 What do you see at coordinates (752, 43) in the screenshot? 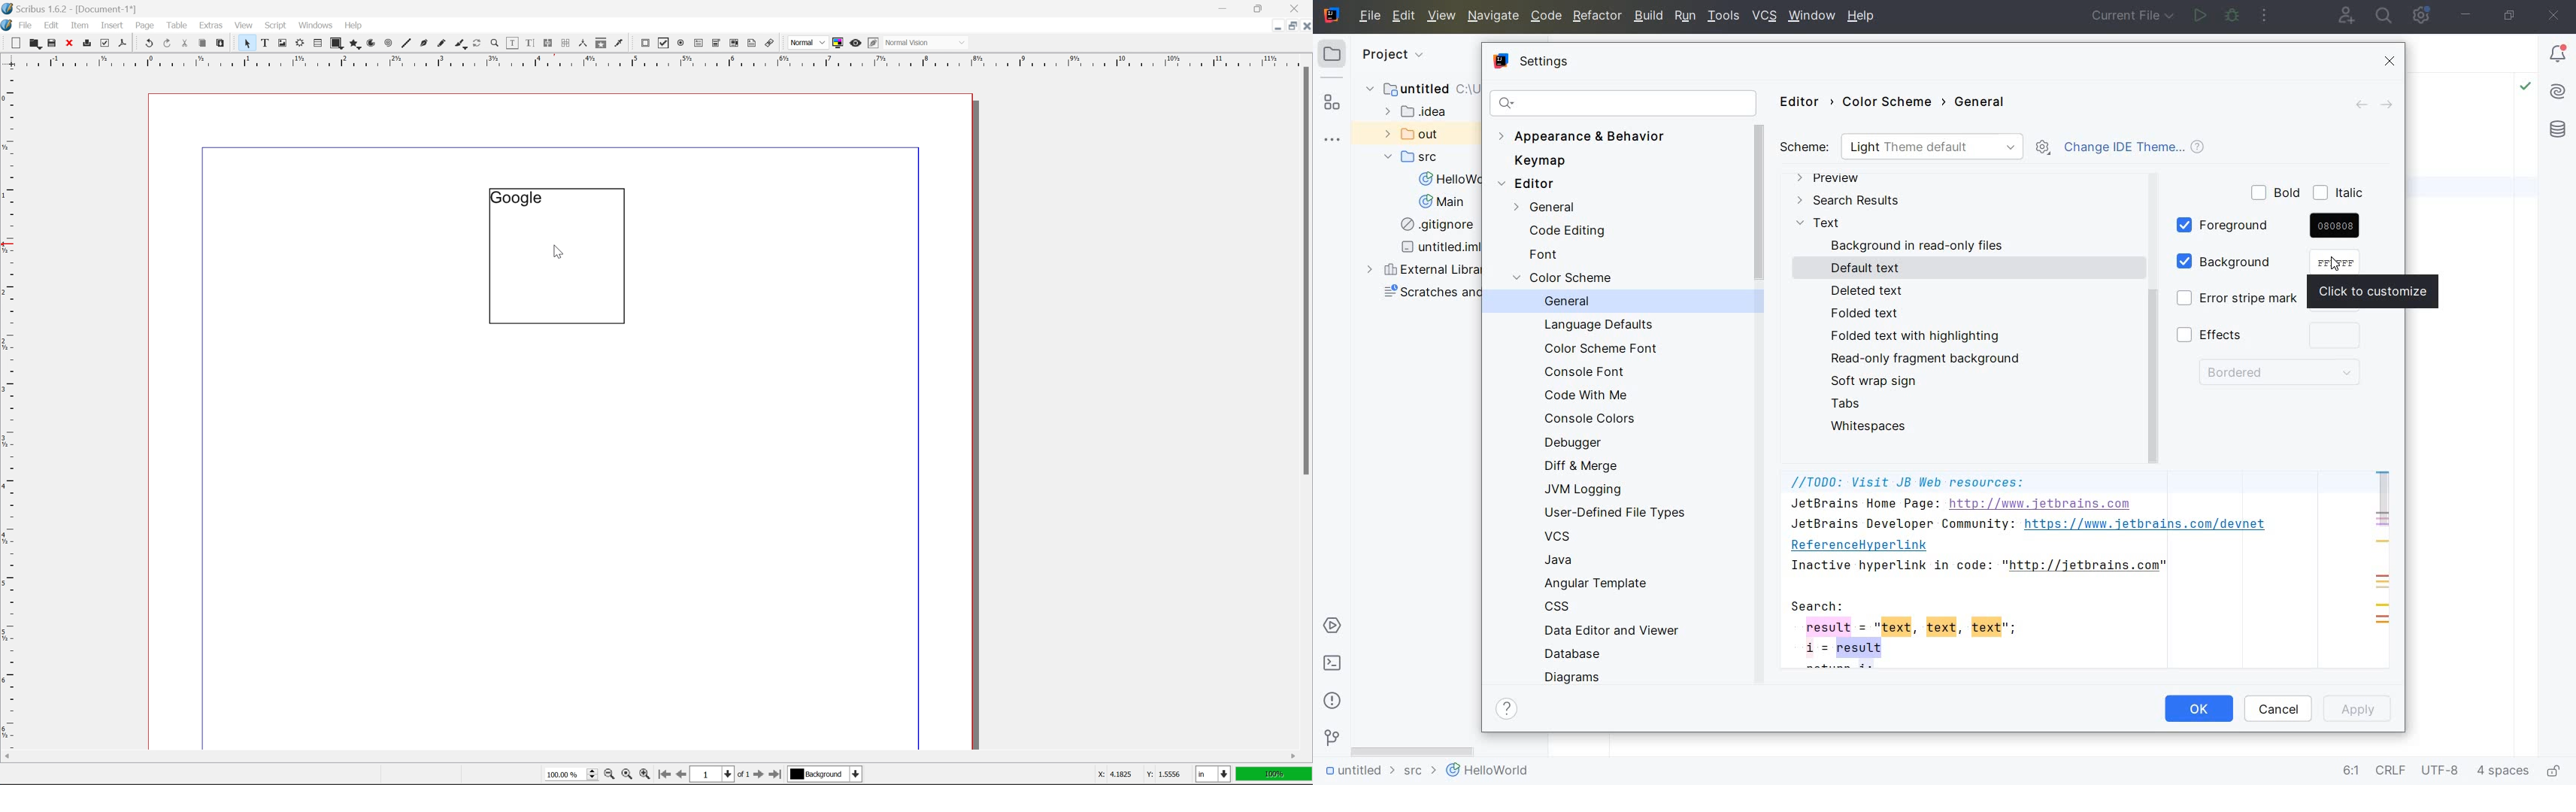
I see `text annotation` at bounding box center [752, 43].